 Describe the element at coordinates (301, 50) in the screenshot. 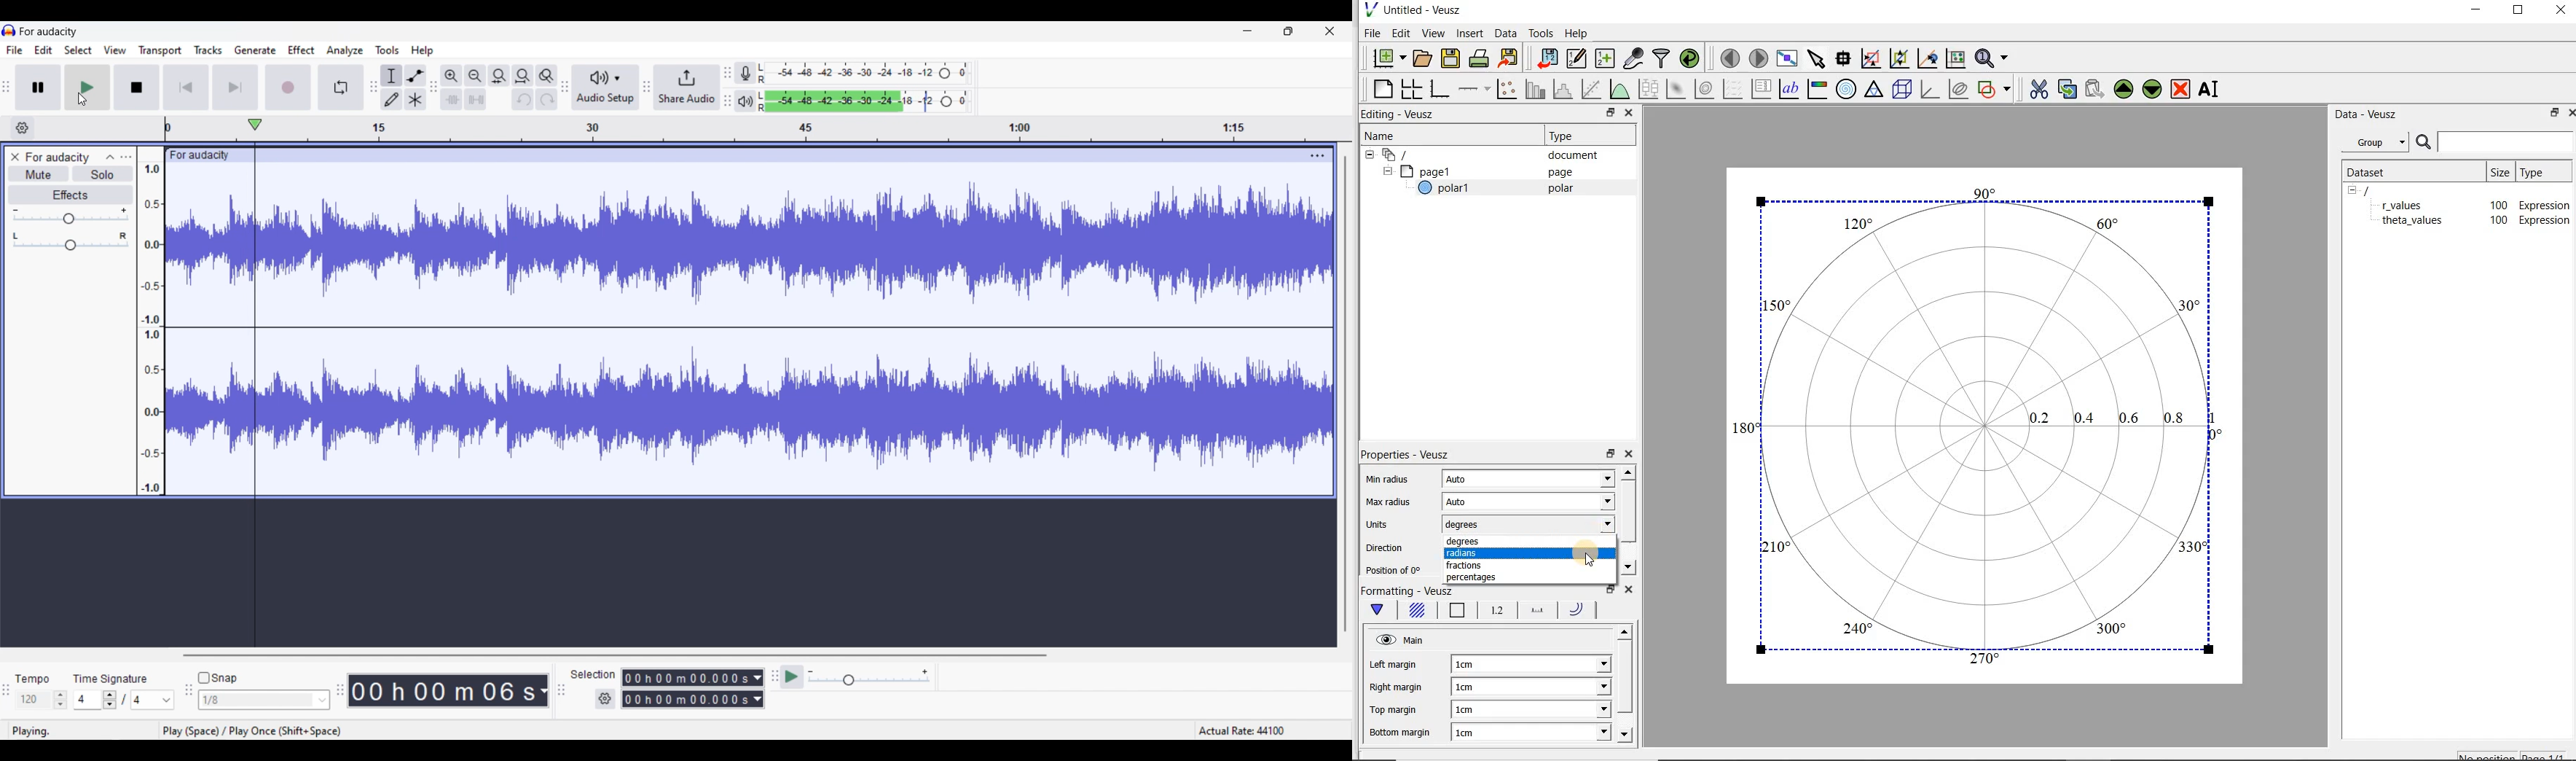

I see `Effect menu` at that location.